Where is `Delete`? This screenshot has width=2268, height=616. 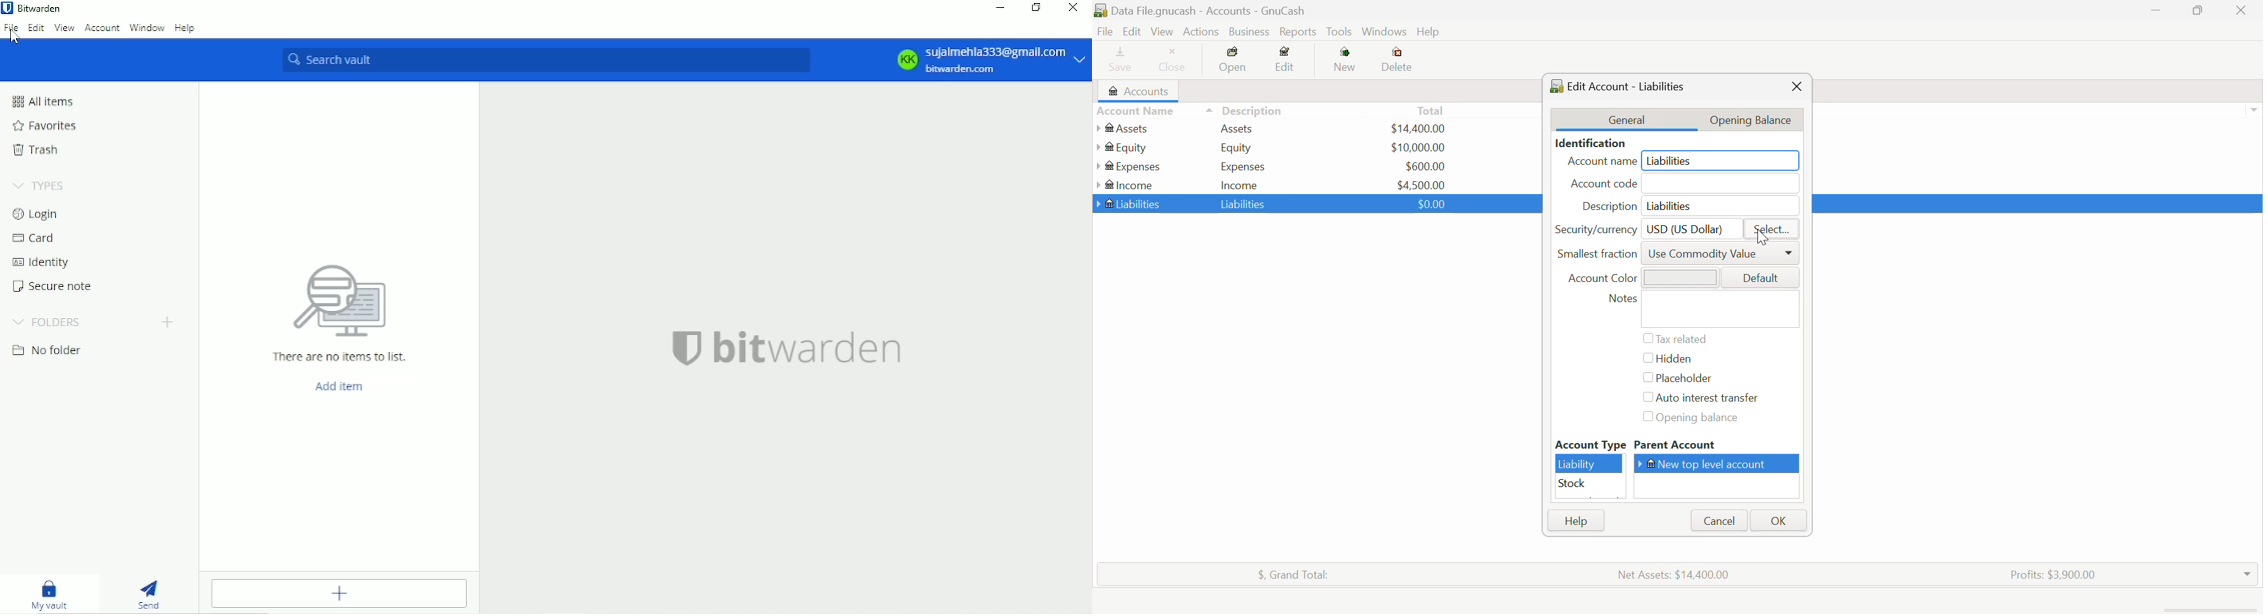
Delete is located at coordinates (1397, 60).